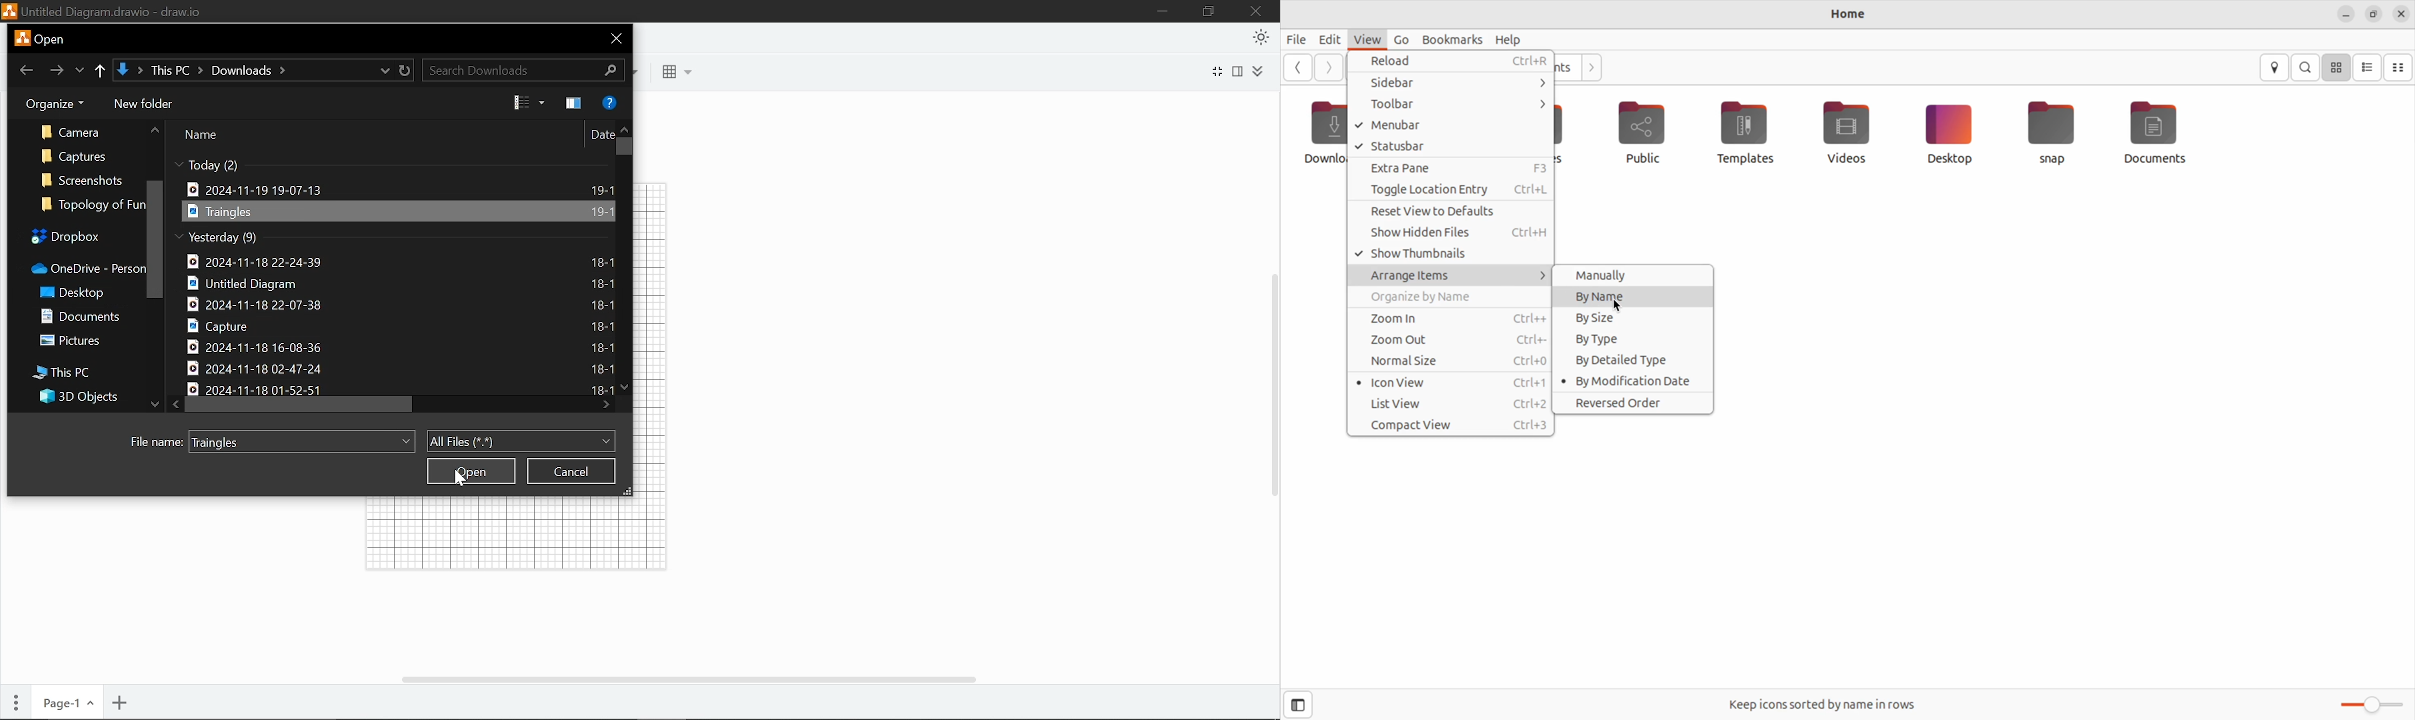 The width and height of the screenshot is (2436, 728). I want to click on side bar, so click(1462, 82).